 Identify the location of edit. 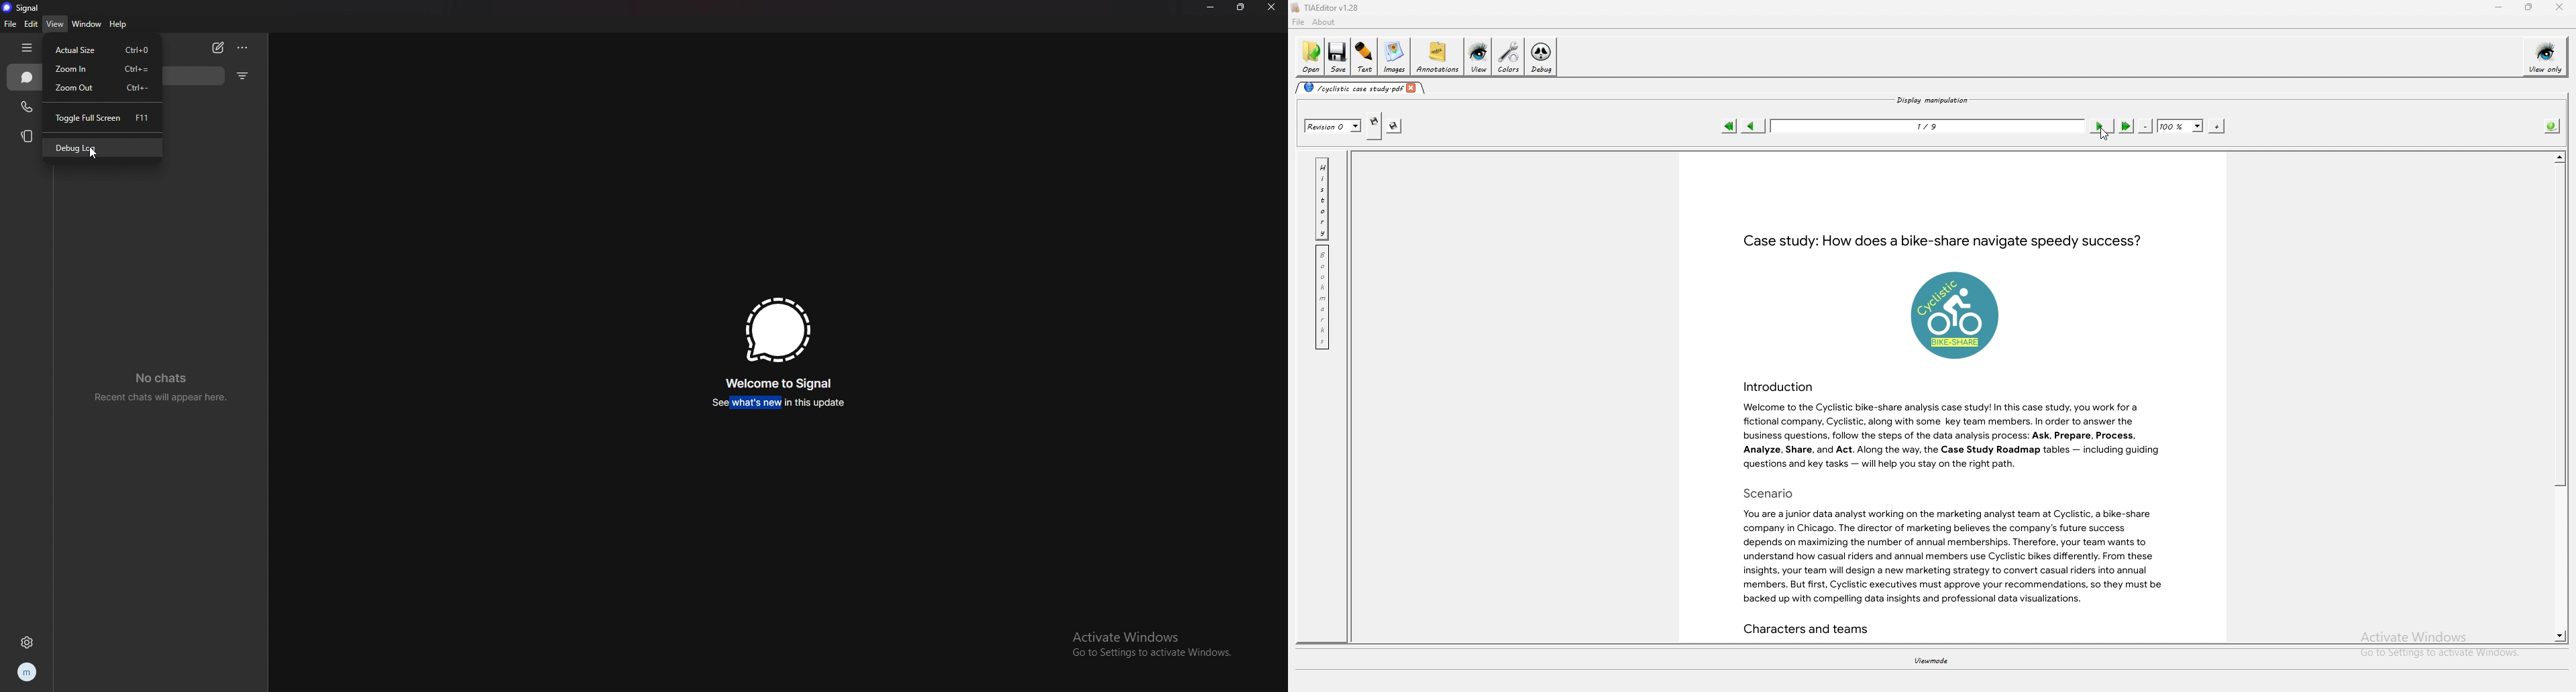
(31, 24).